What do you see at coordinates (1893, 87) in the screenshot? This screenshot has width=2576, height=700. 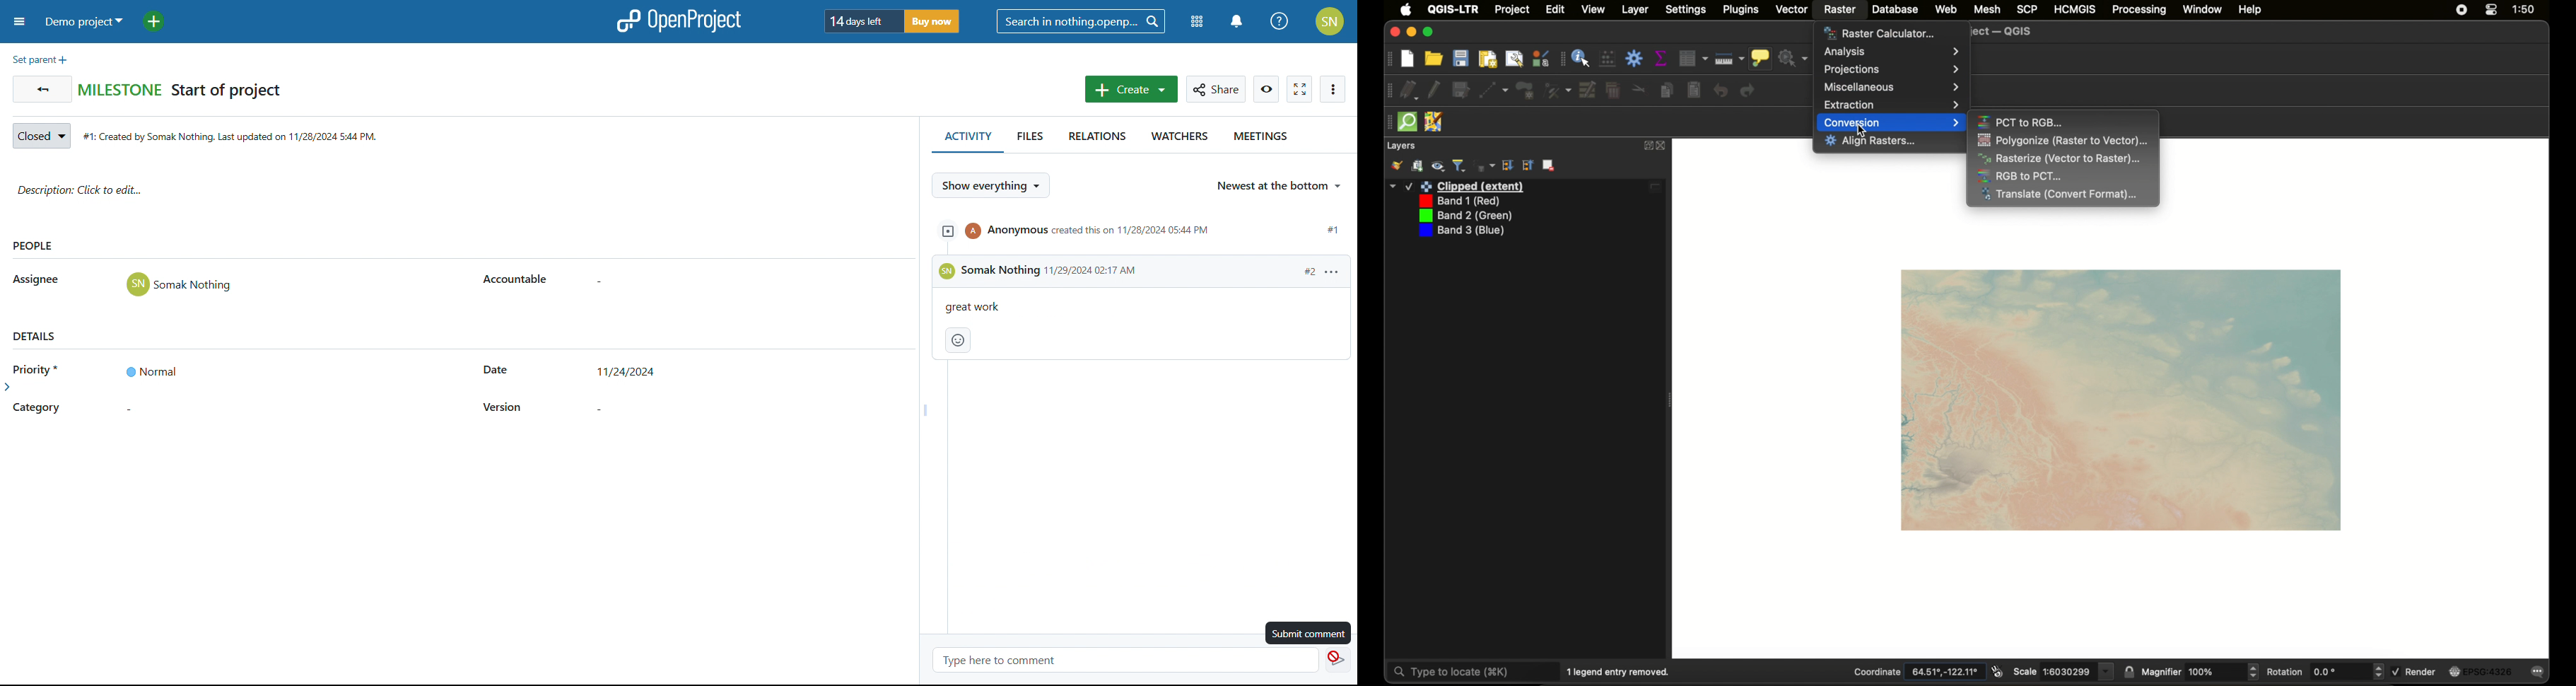 I see `miscellaneous` at bounding box center [1893, 87].